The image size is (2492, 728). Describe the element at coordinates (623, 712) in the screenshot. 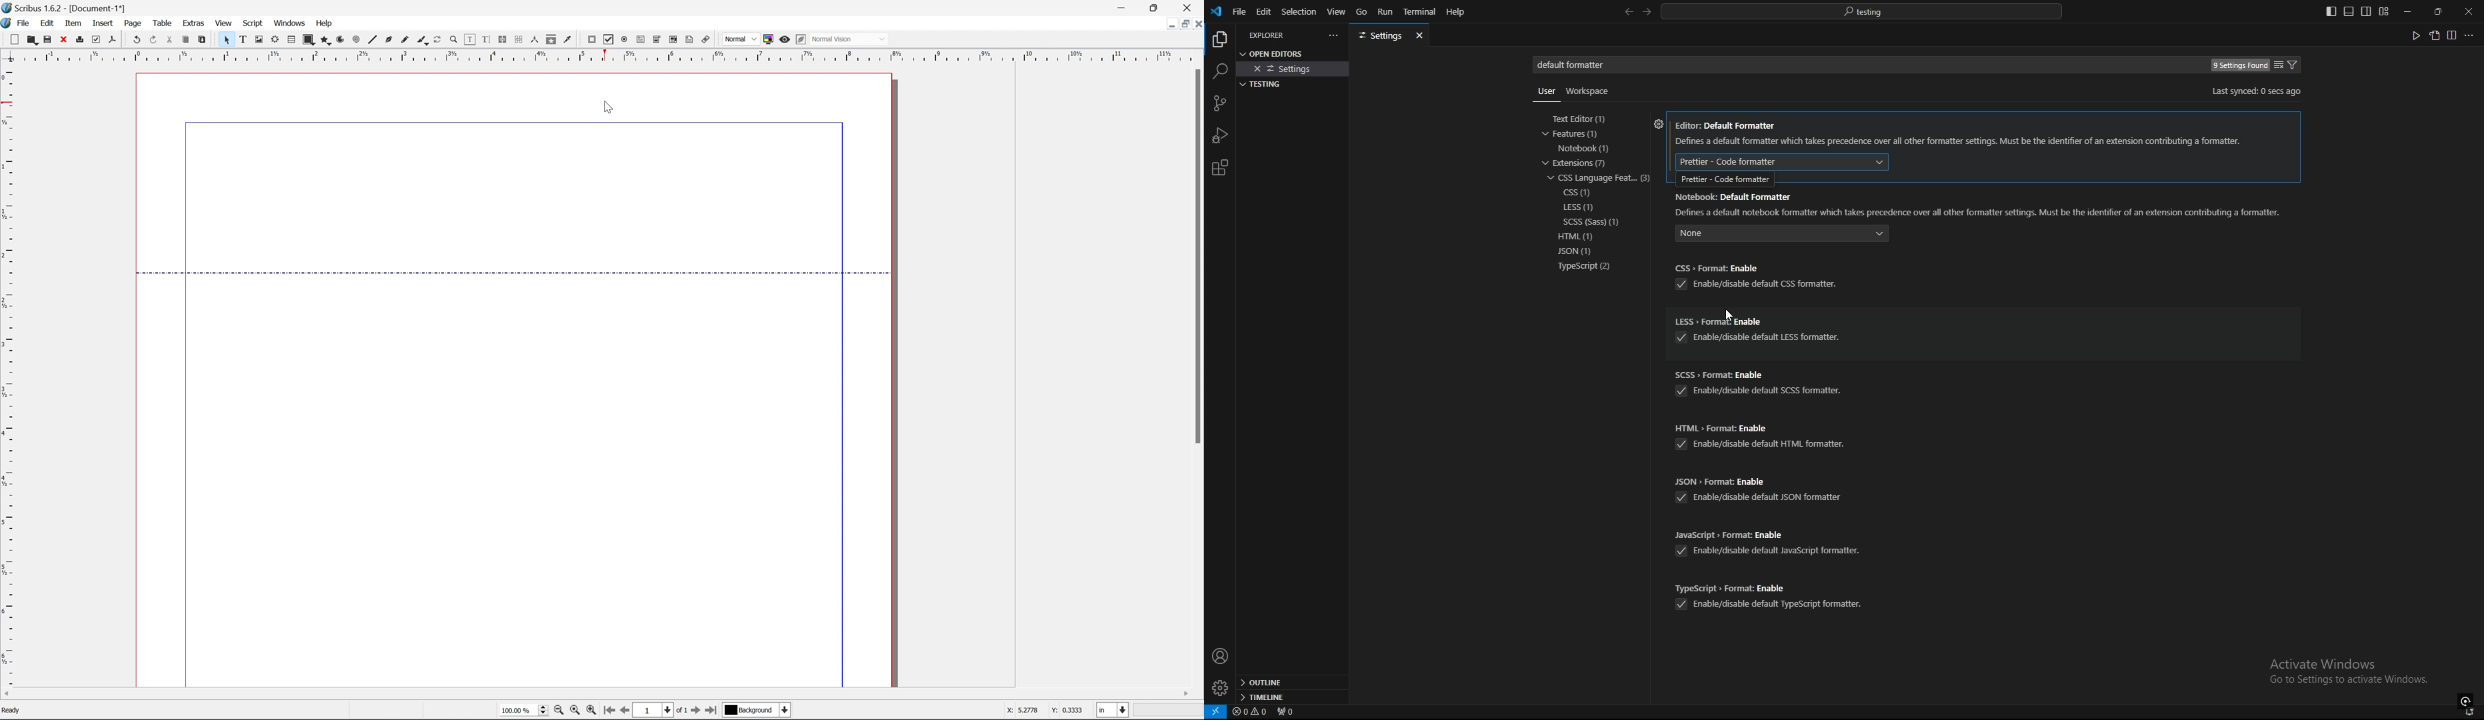

I see `go to previous page` at that location.